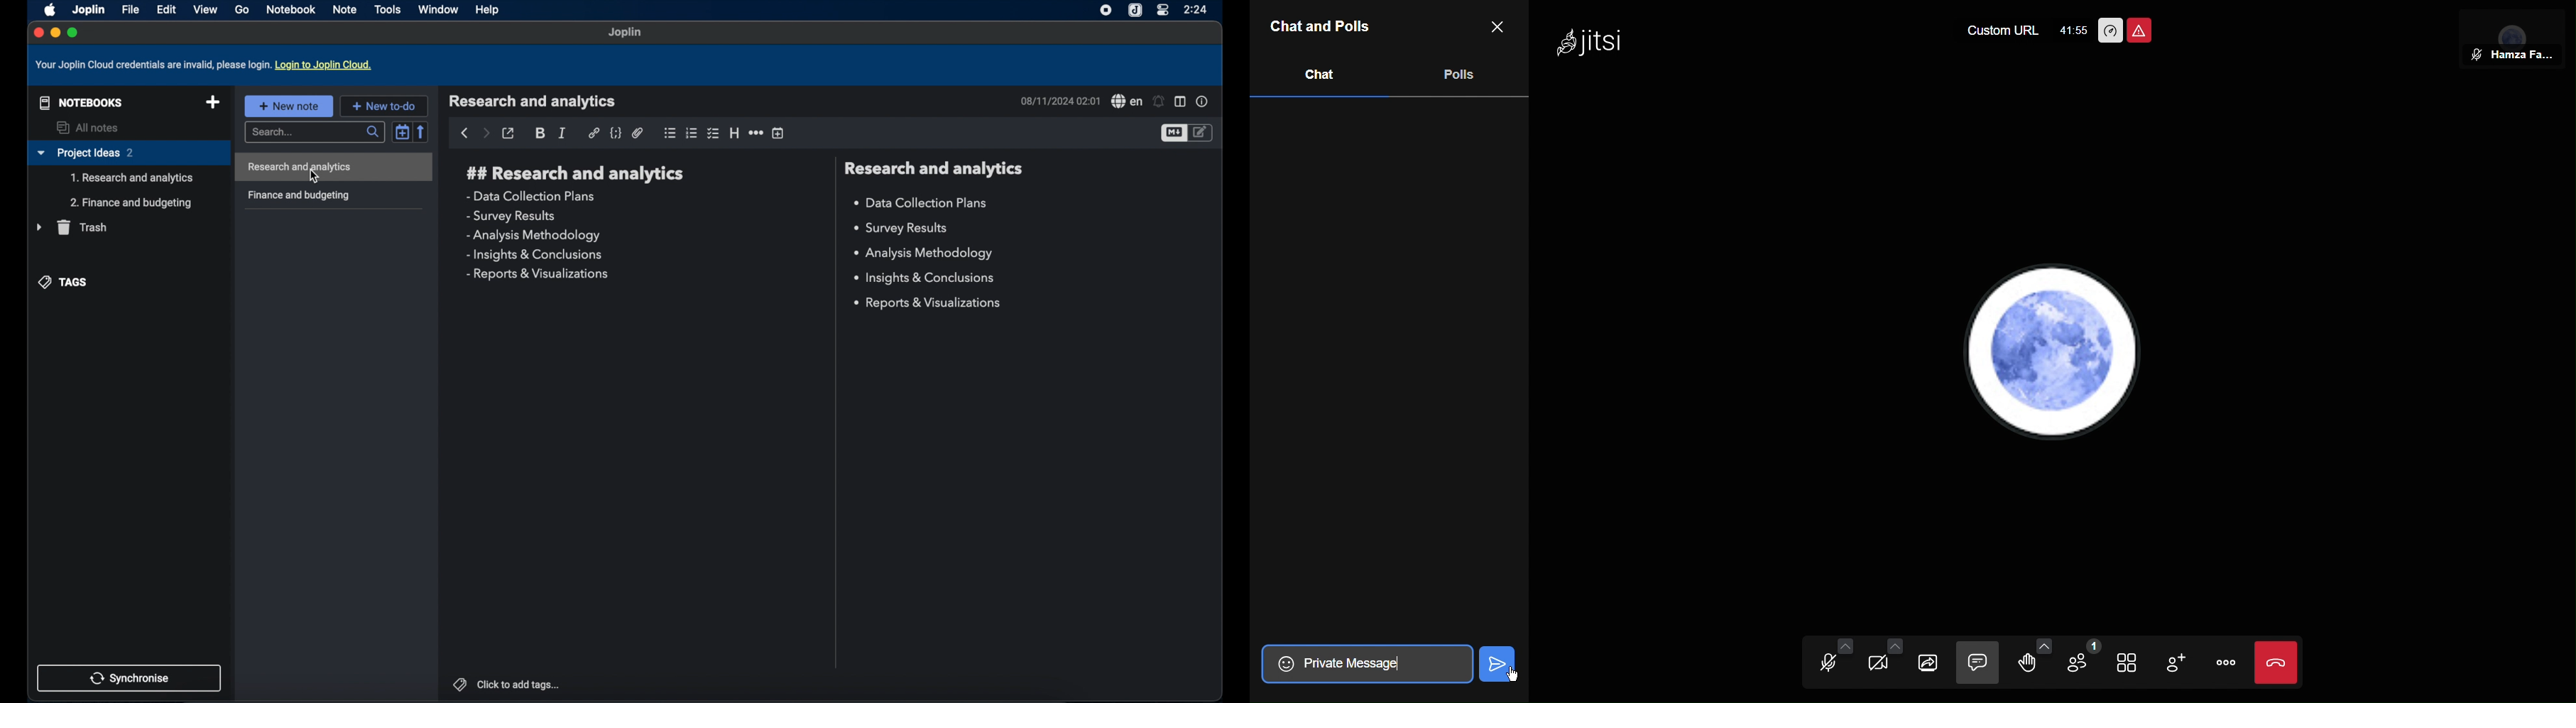 The width and height of the screenshot is (2576, 728). What do you see at coordinates (625, 33) in the screenshot?
I see `Joplin` at bounding box center [625, 33].